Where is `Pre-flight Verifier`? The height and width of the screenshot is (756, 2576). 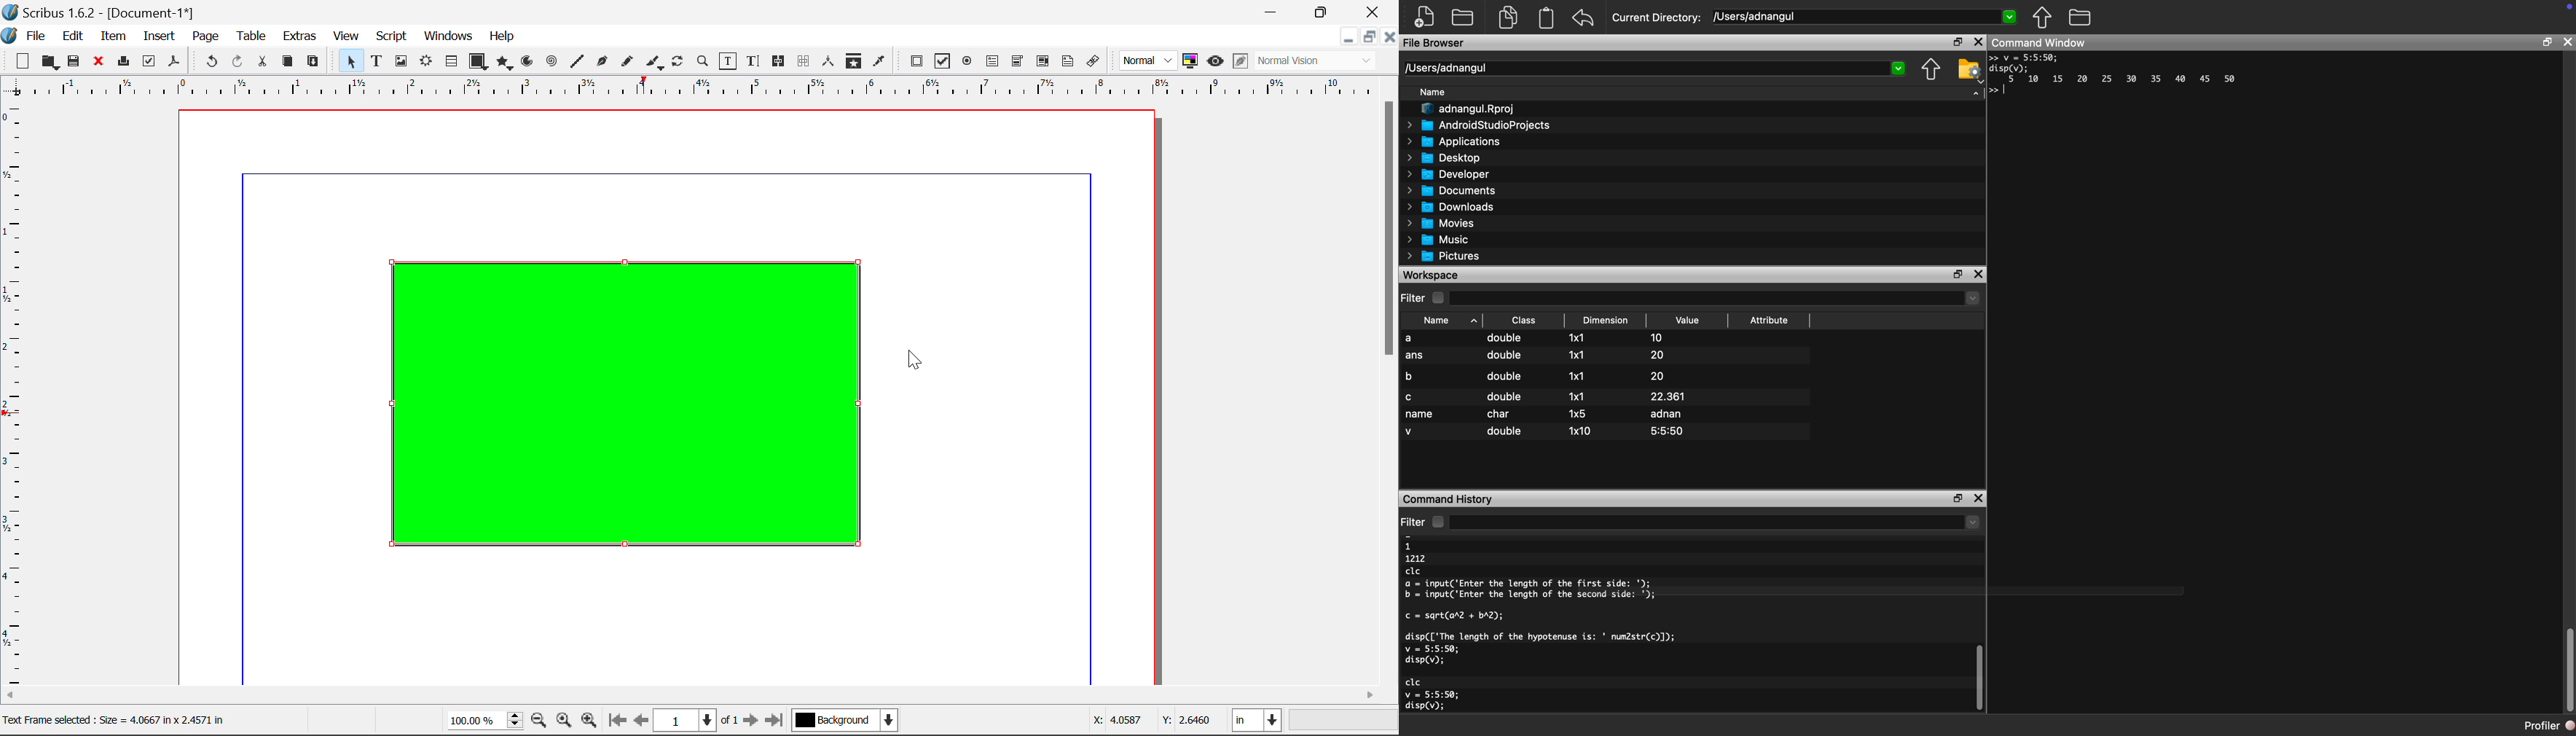 Pre-flight Verifier is located at coordinates (149, 61).